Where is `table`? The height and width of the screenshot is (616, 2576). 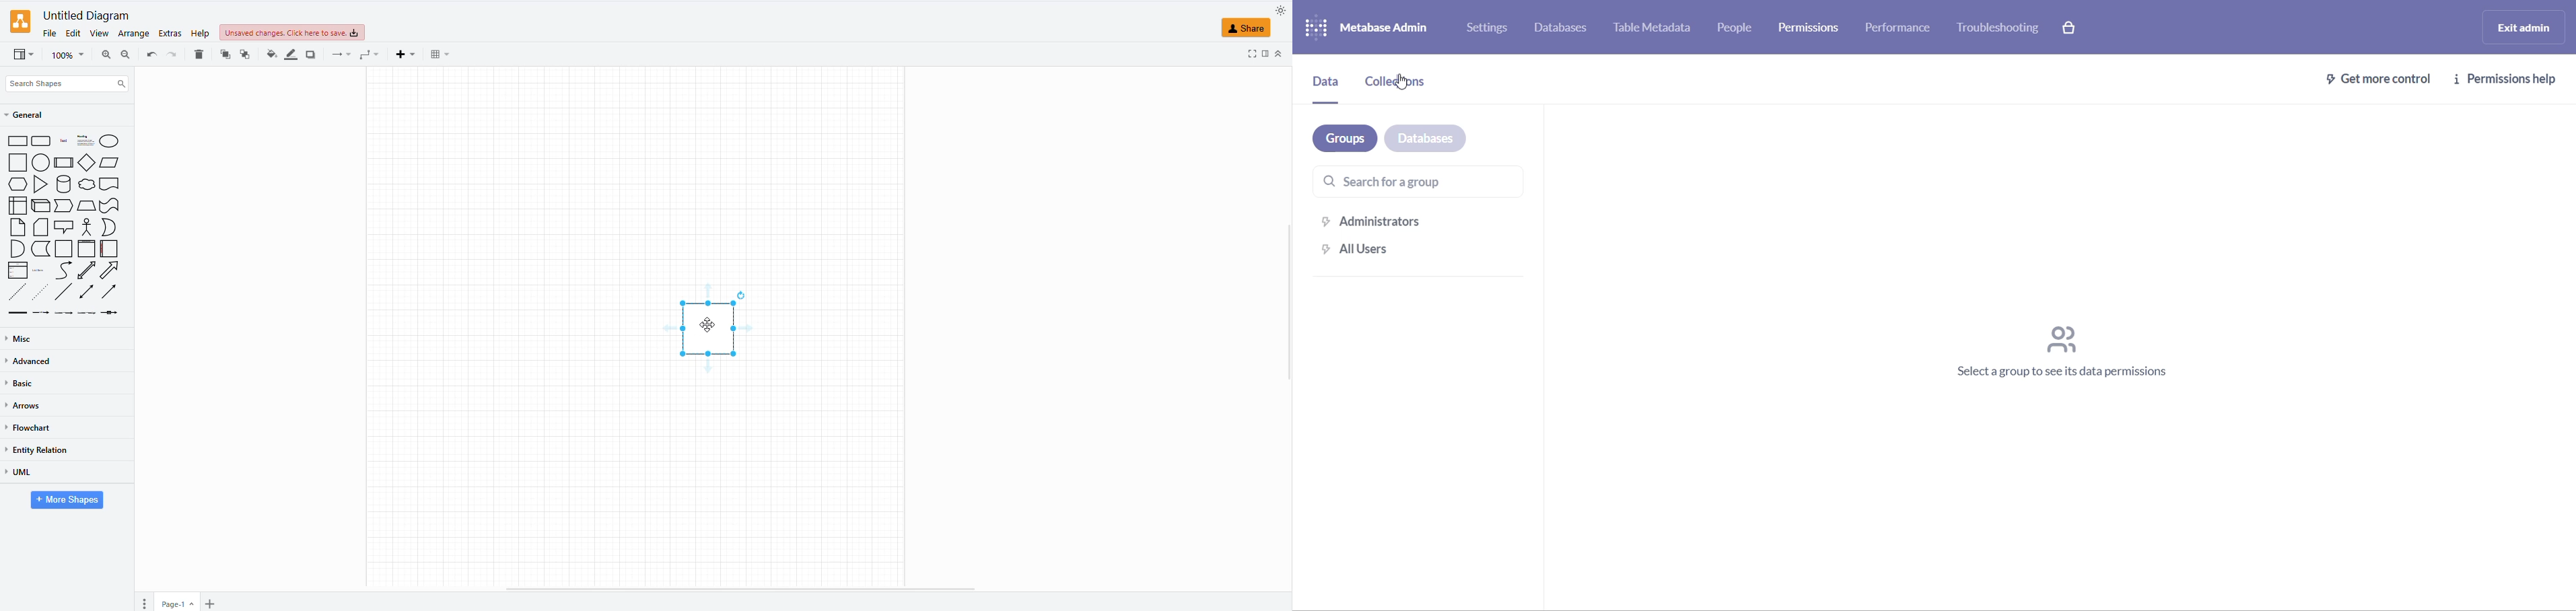 table is located at coordinates (438, 54).